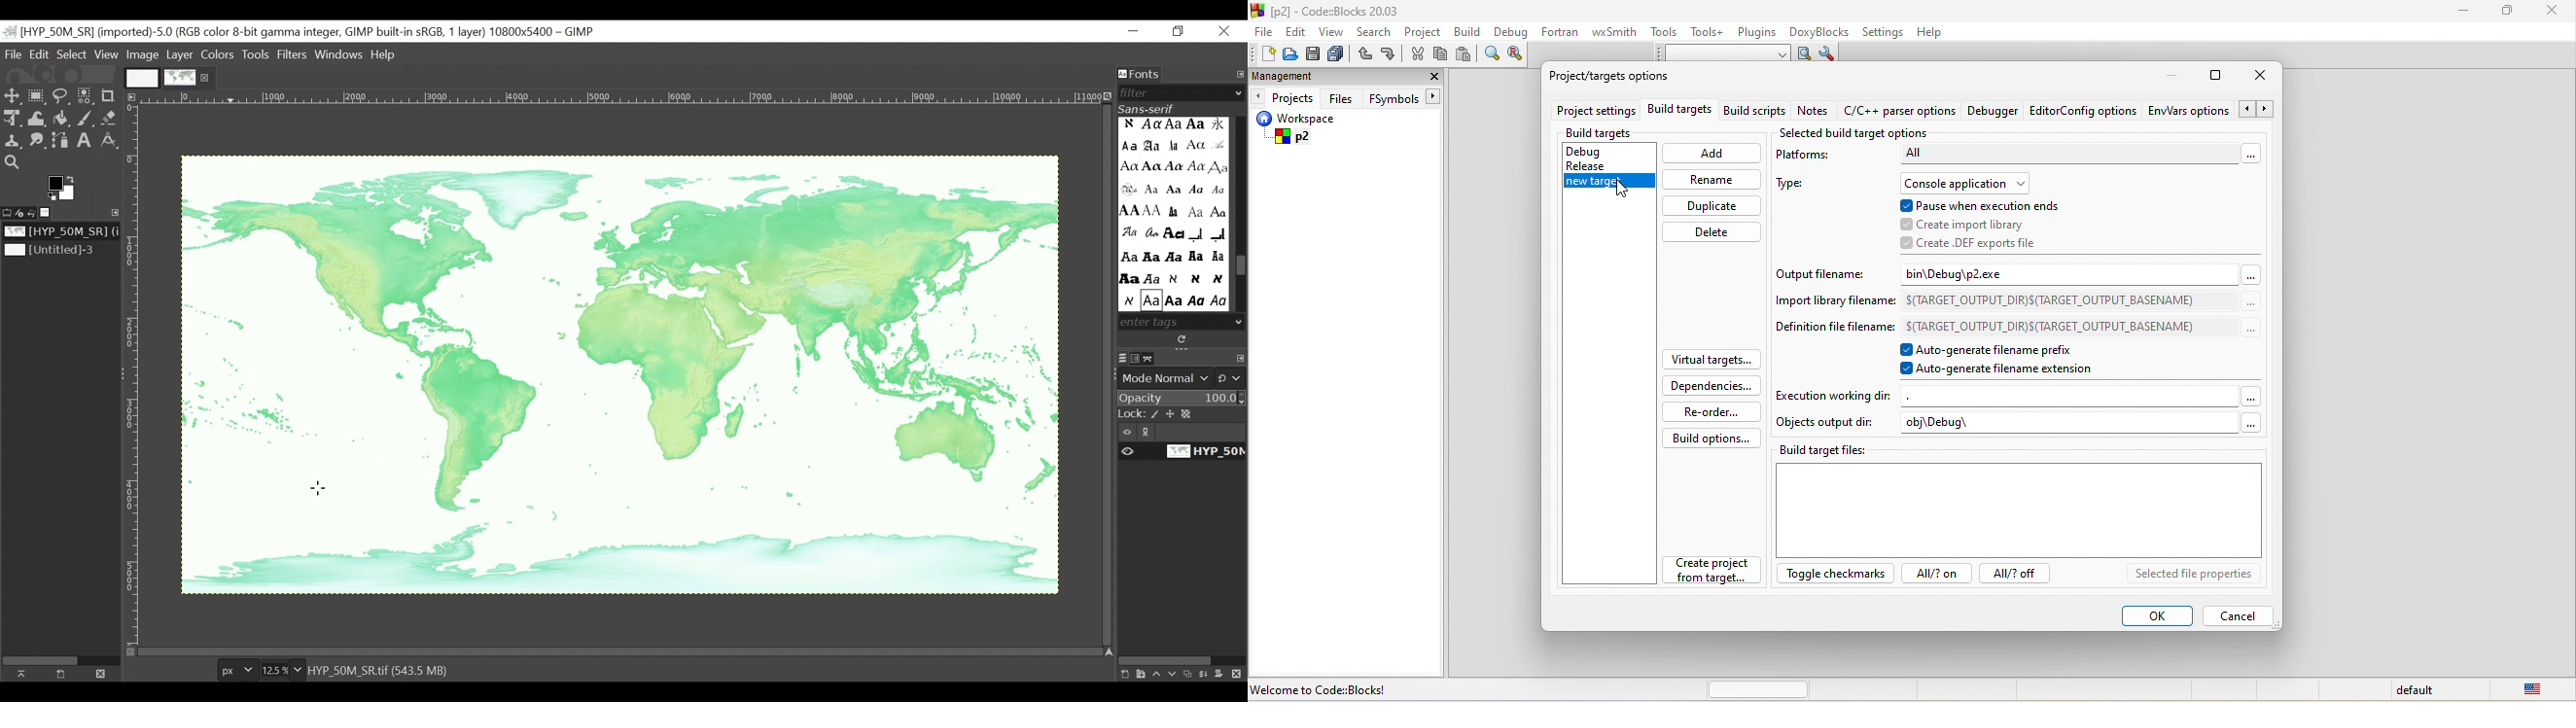 The image size is (2576, 728). What do you see at coordinates (1464, 56) in the screenshot?
I see `paste` at bounding box center [1464, 56].